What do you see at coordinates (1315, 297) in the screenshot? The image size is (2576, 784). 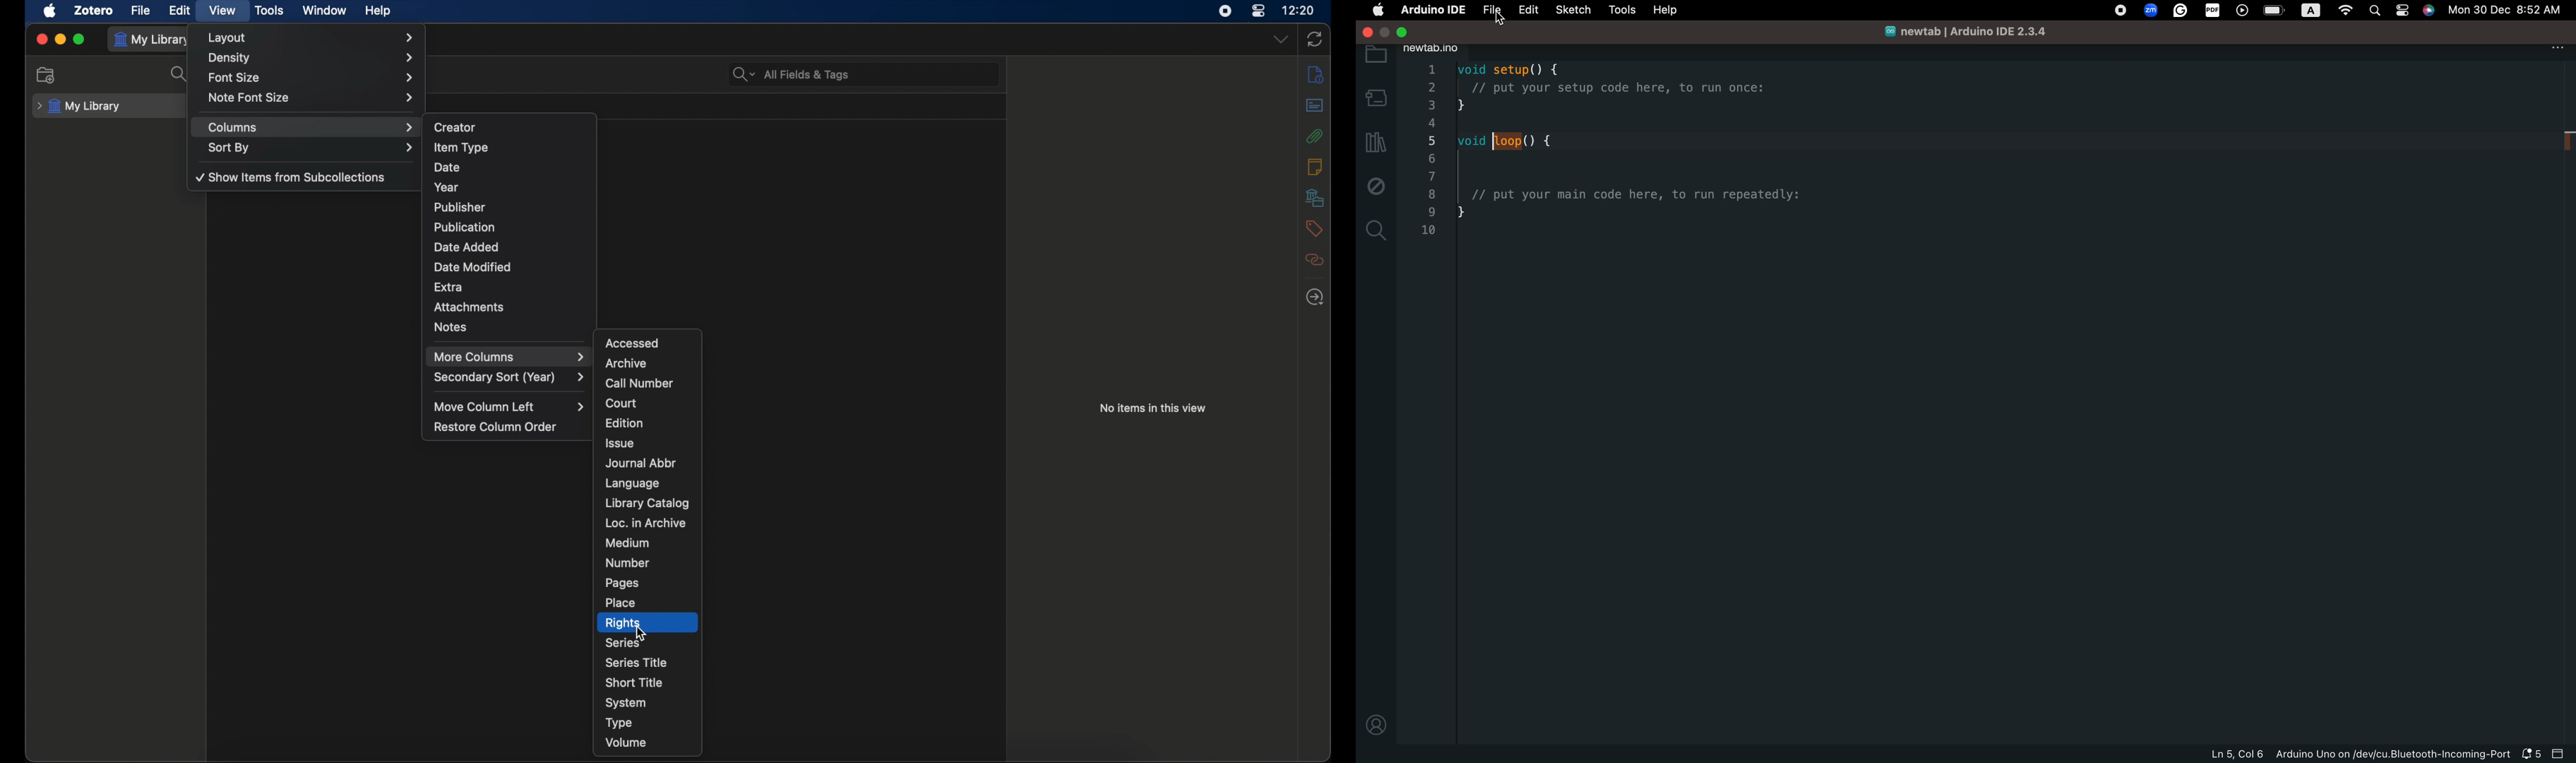 I see `locate` at bounding box center [1315, 297].